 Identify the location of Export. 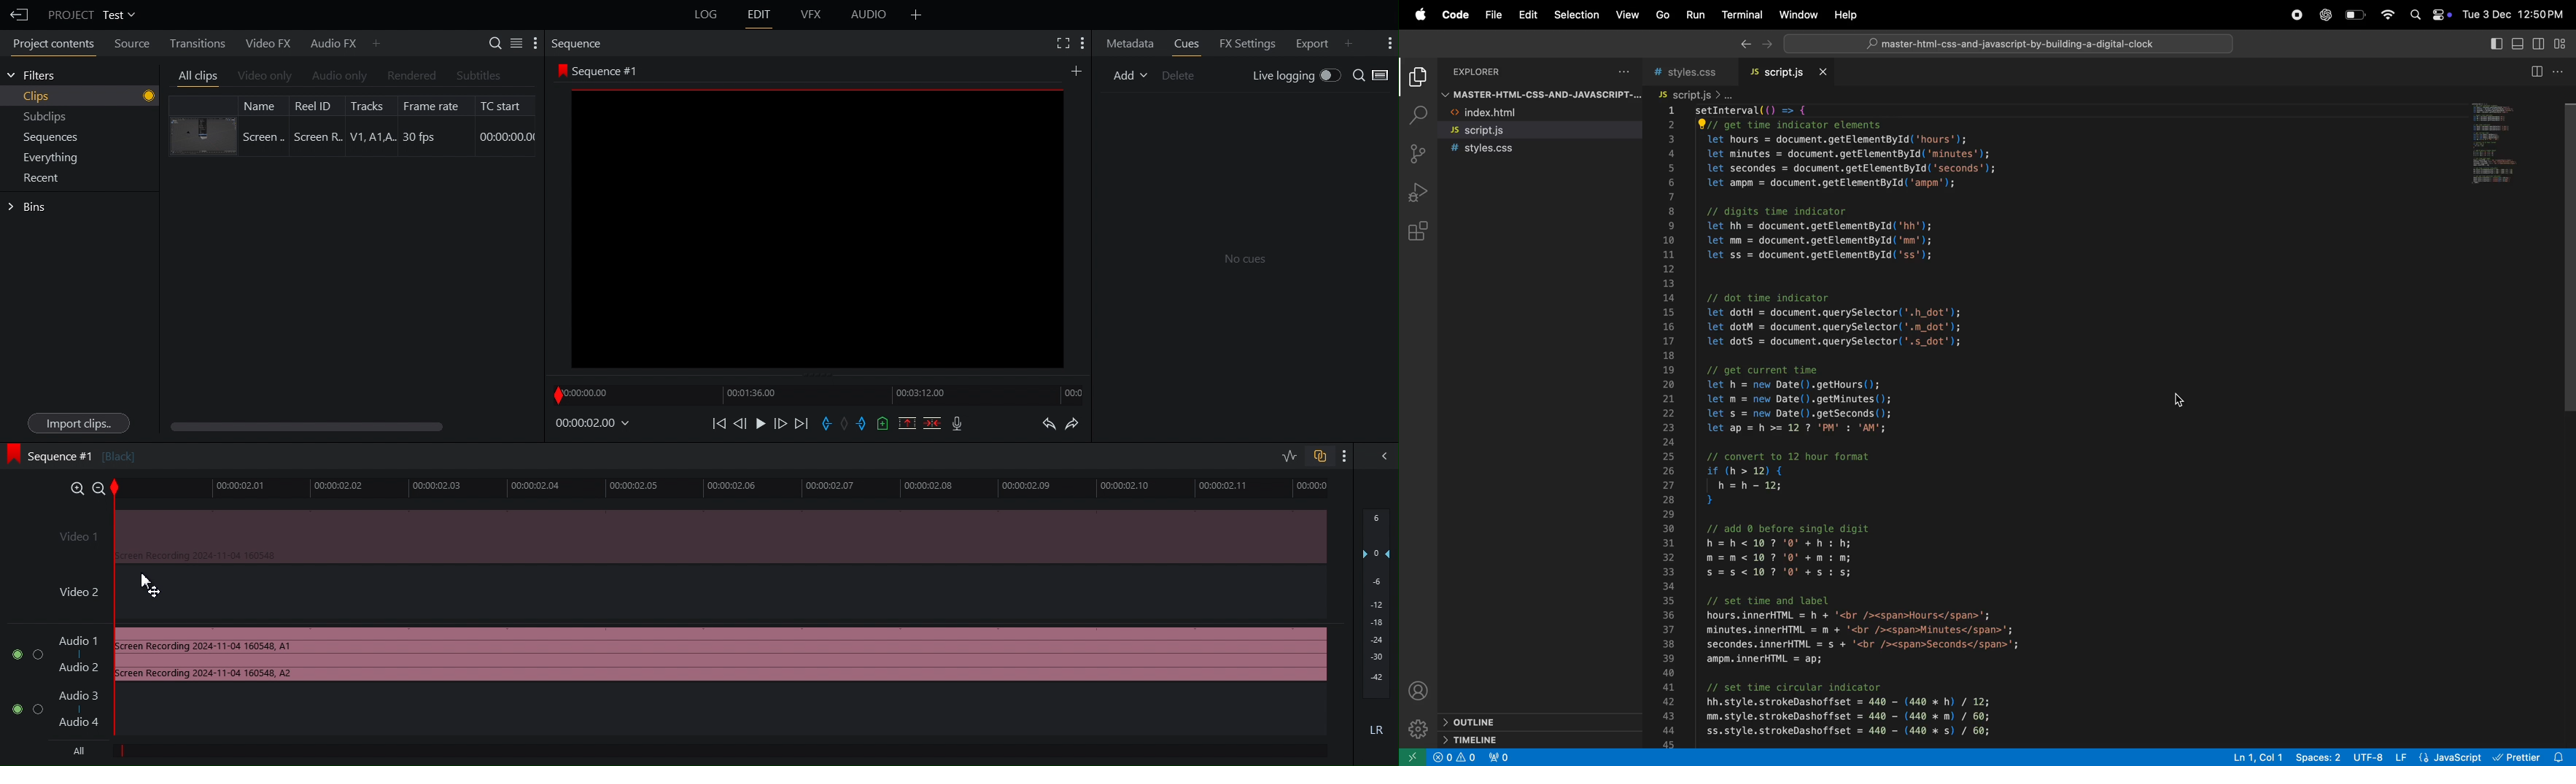
(1319, 44).